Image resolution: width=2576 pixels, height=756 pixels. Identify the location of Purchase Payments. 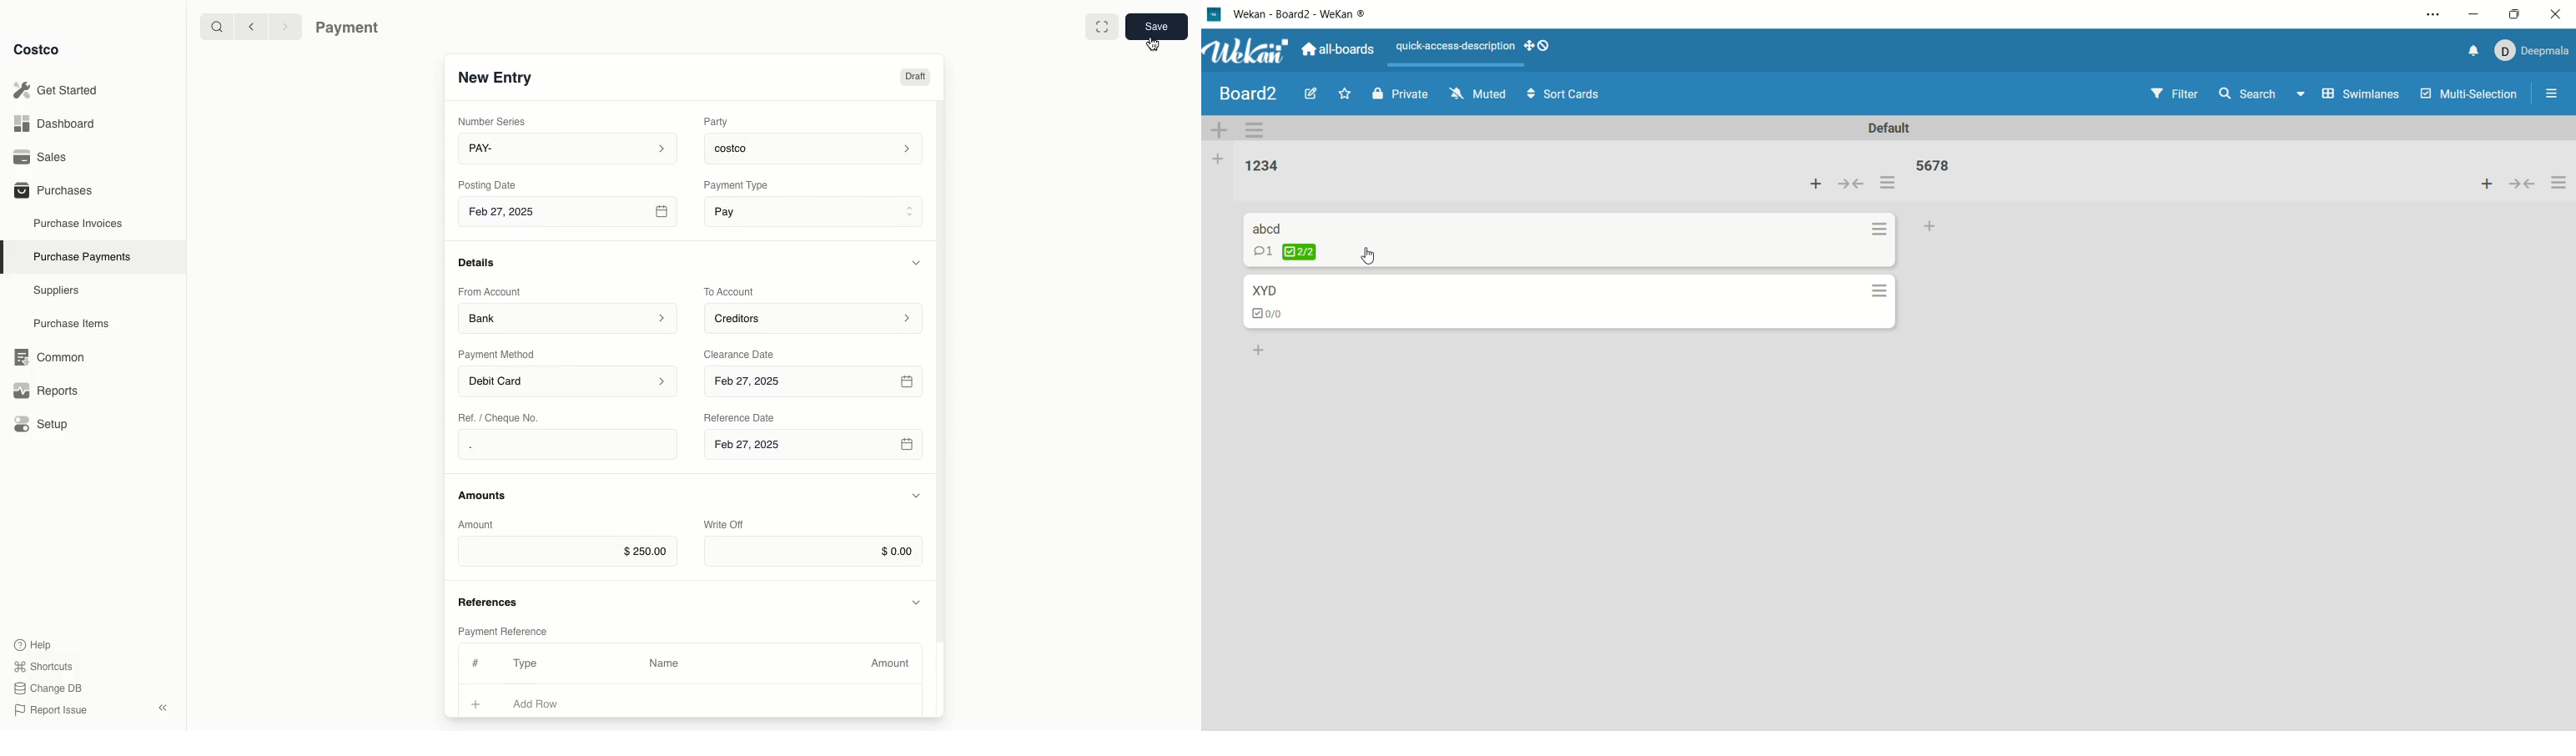
(81, 255).